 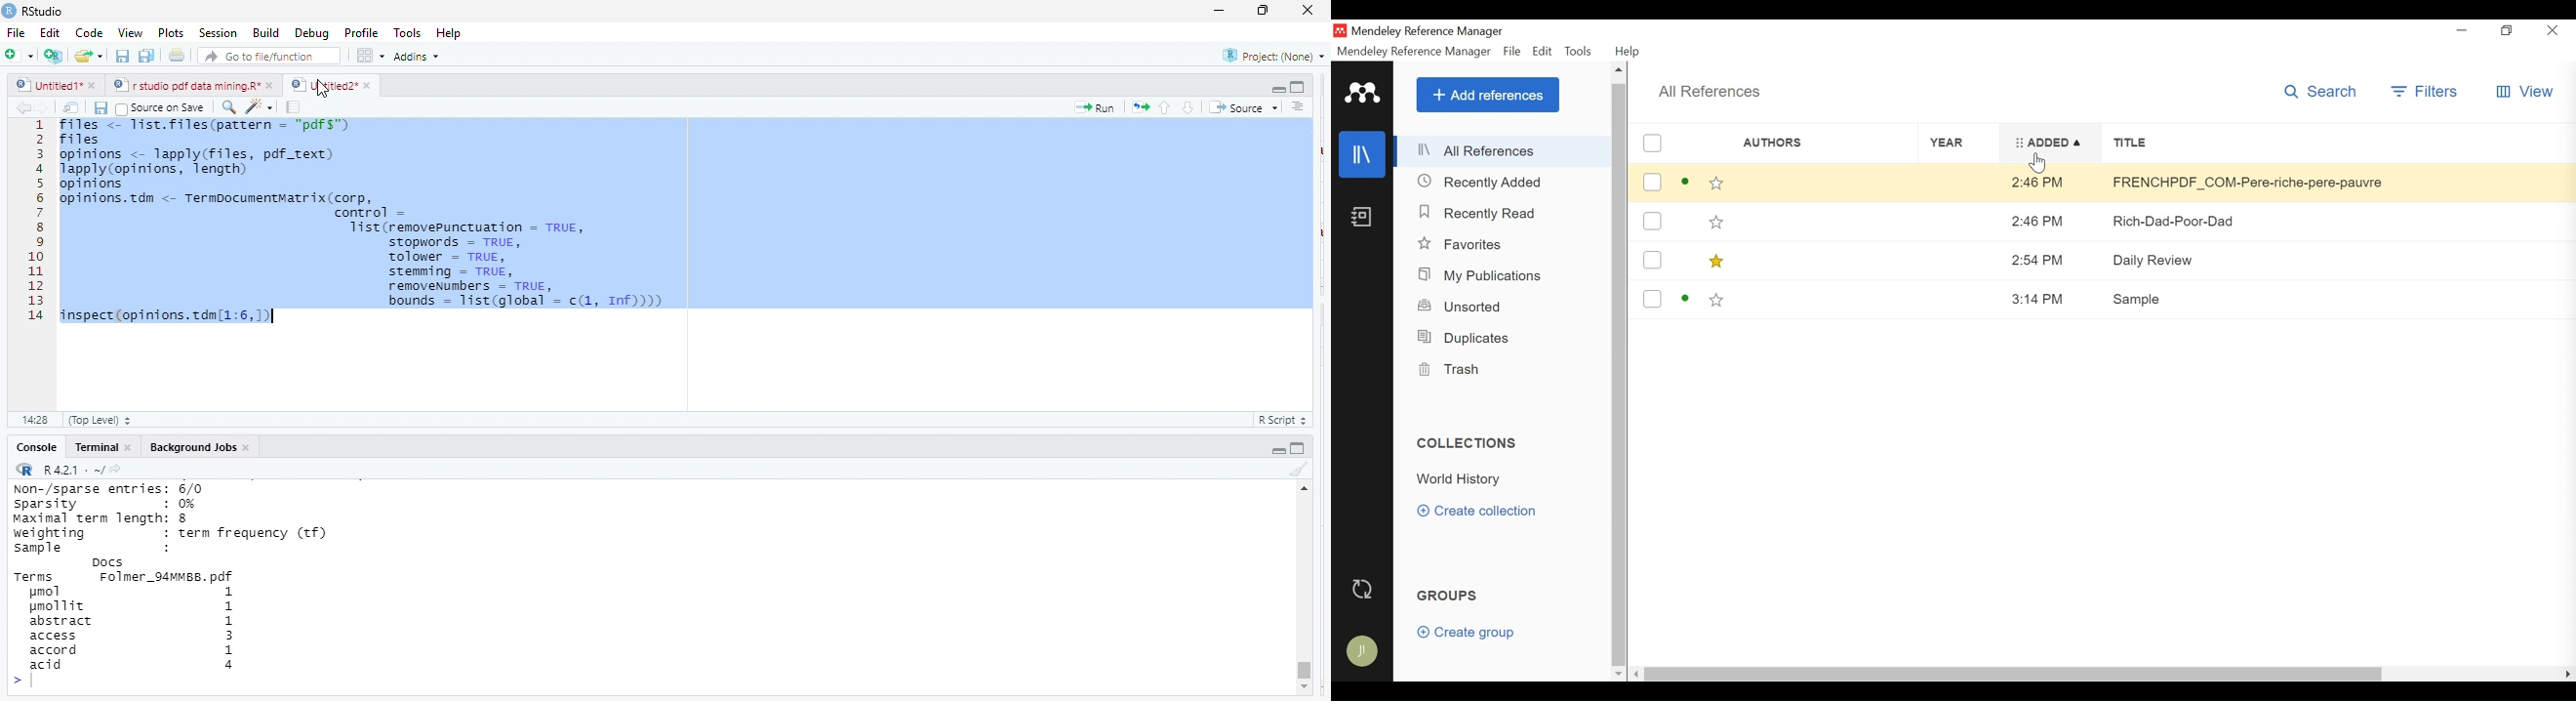 I want to click on Toggle Favorites, so click(x=1716, y=300).